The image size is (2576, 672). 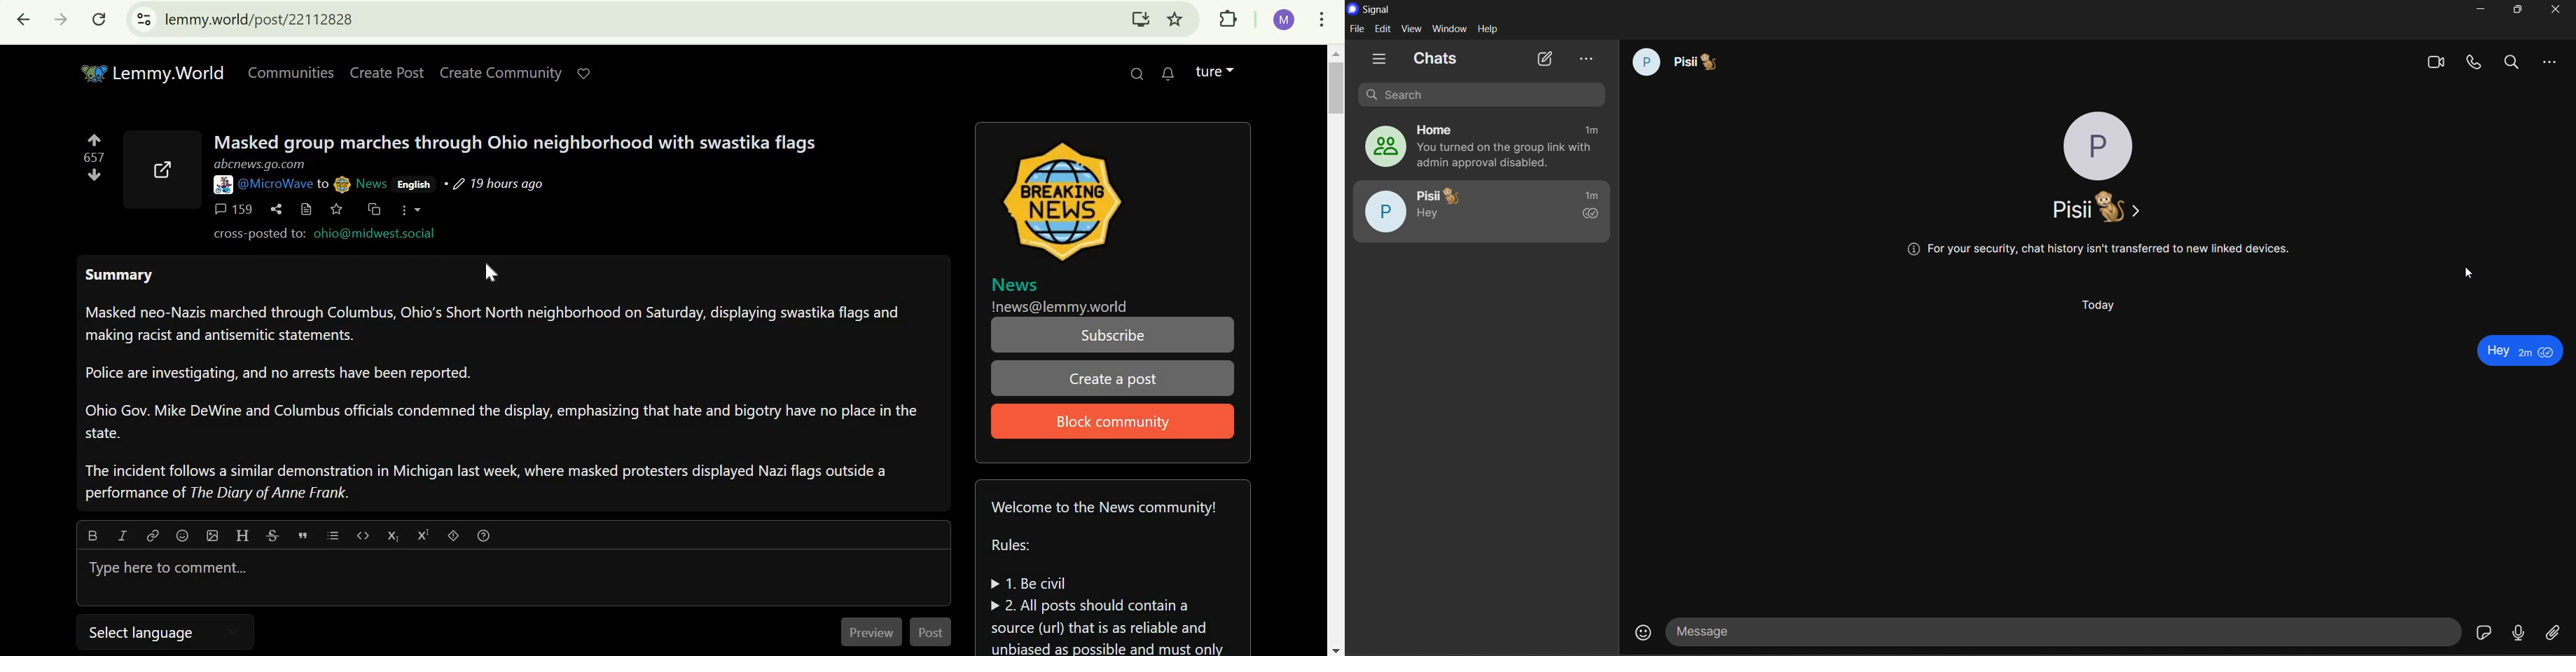 I want to click on minimize, so click(x=2479, y=10).